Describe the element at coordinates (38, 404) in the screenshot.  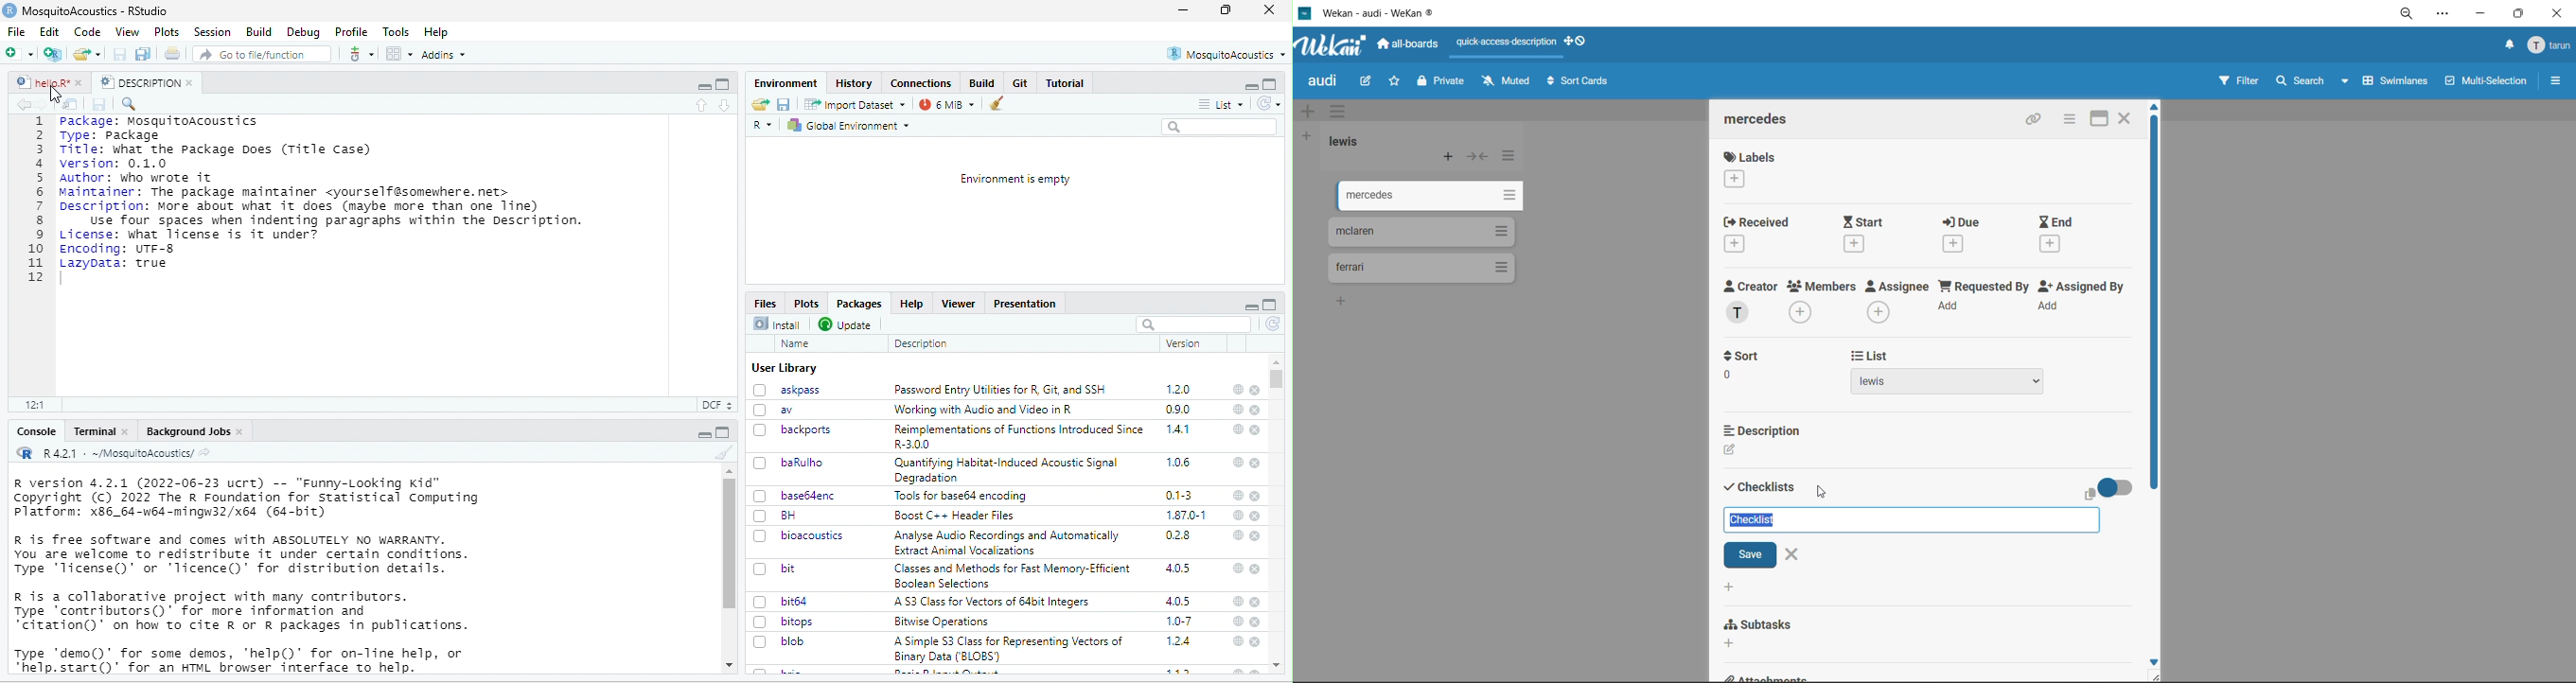
I see `12:1` at that location.